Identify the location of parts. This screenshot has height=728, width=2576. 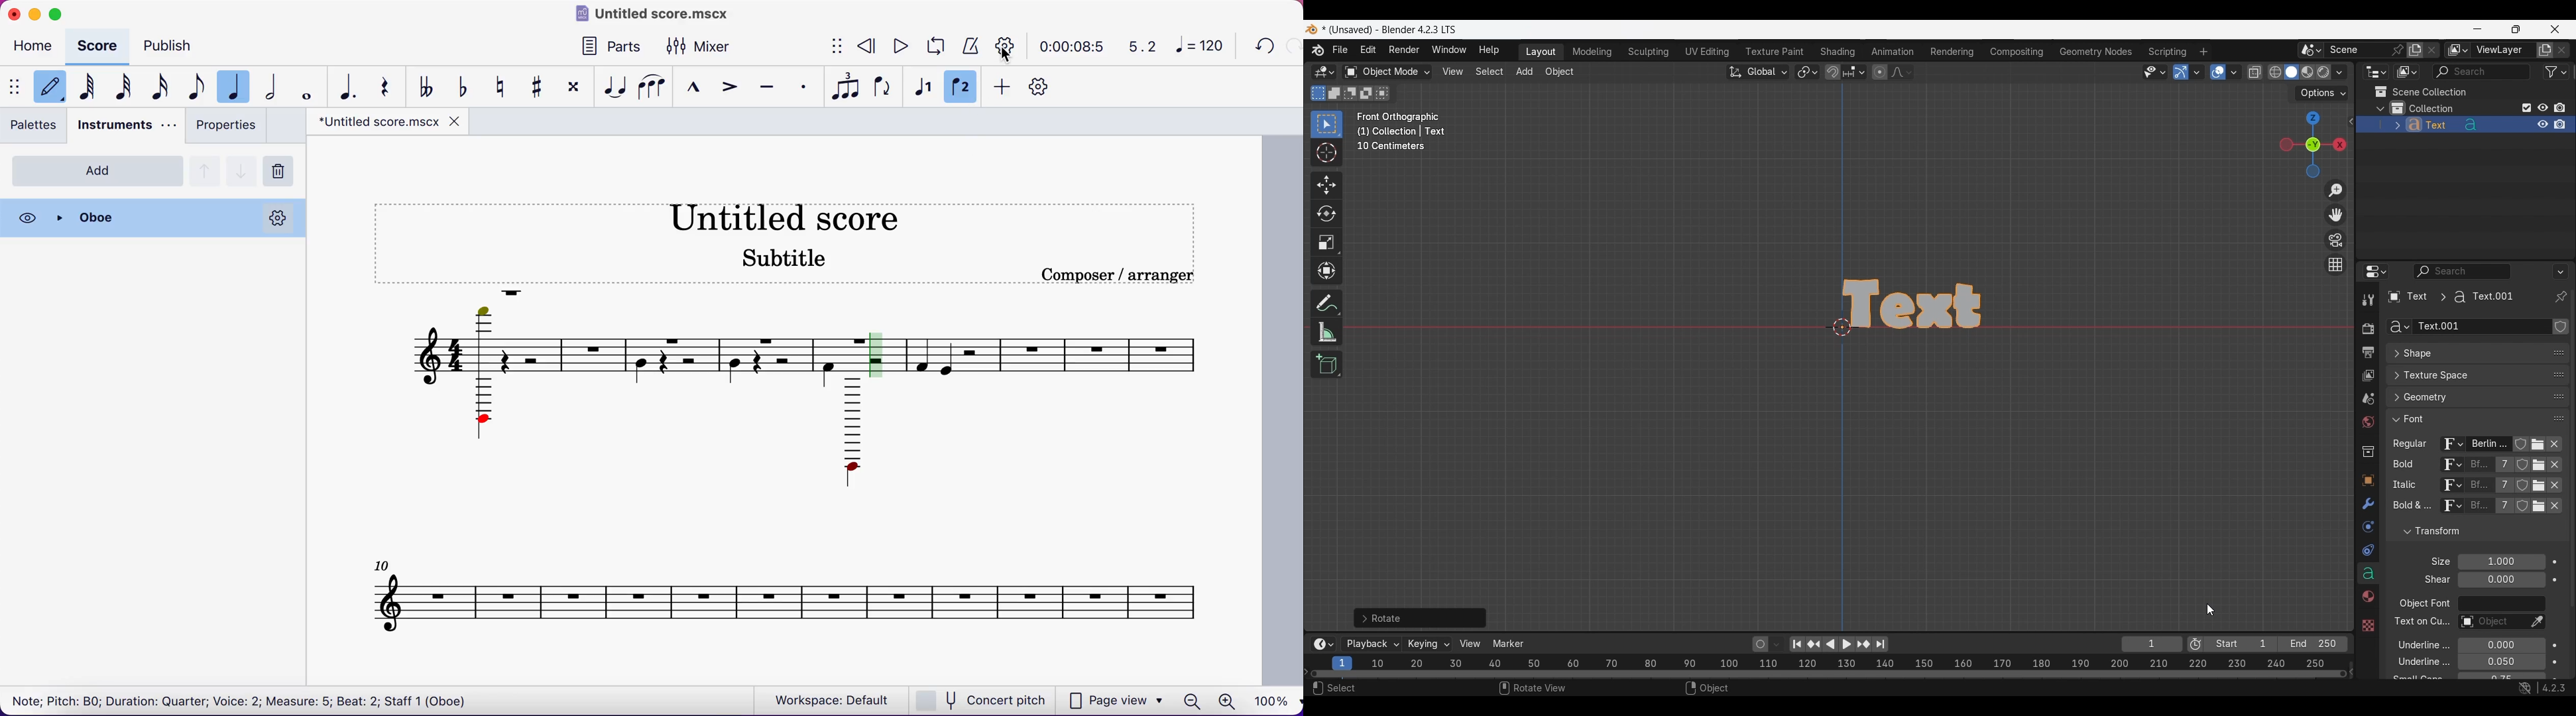
(608, 44).